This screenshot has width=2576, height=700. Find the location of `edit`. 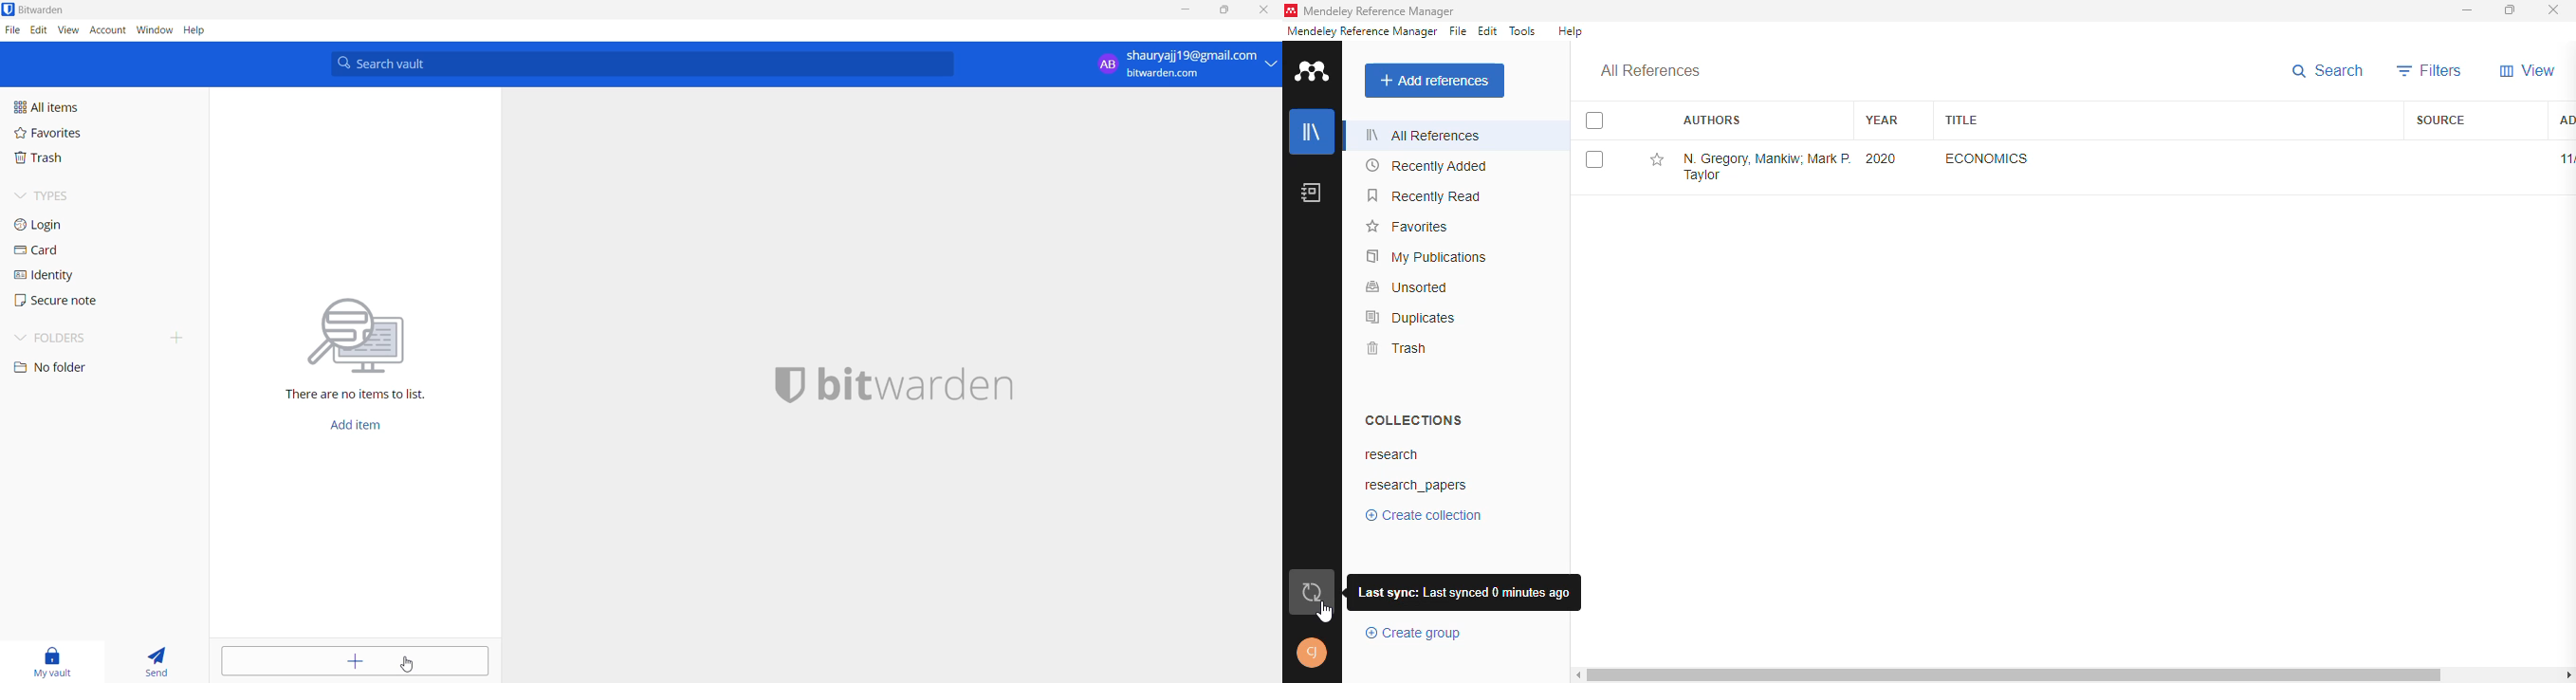

edit is located at coordinates (37, 29).